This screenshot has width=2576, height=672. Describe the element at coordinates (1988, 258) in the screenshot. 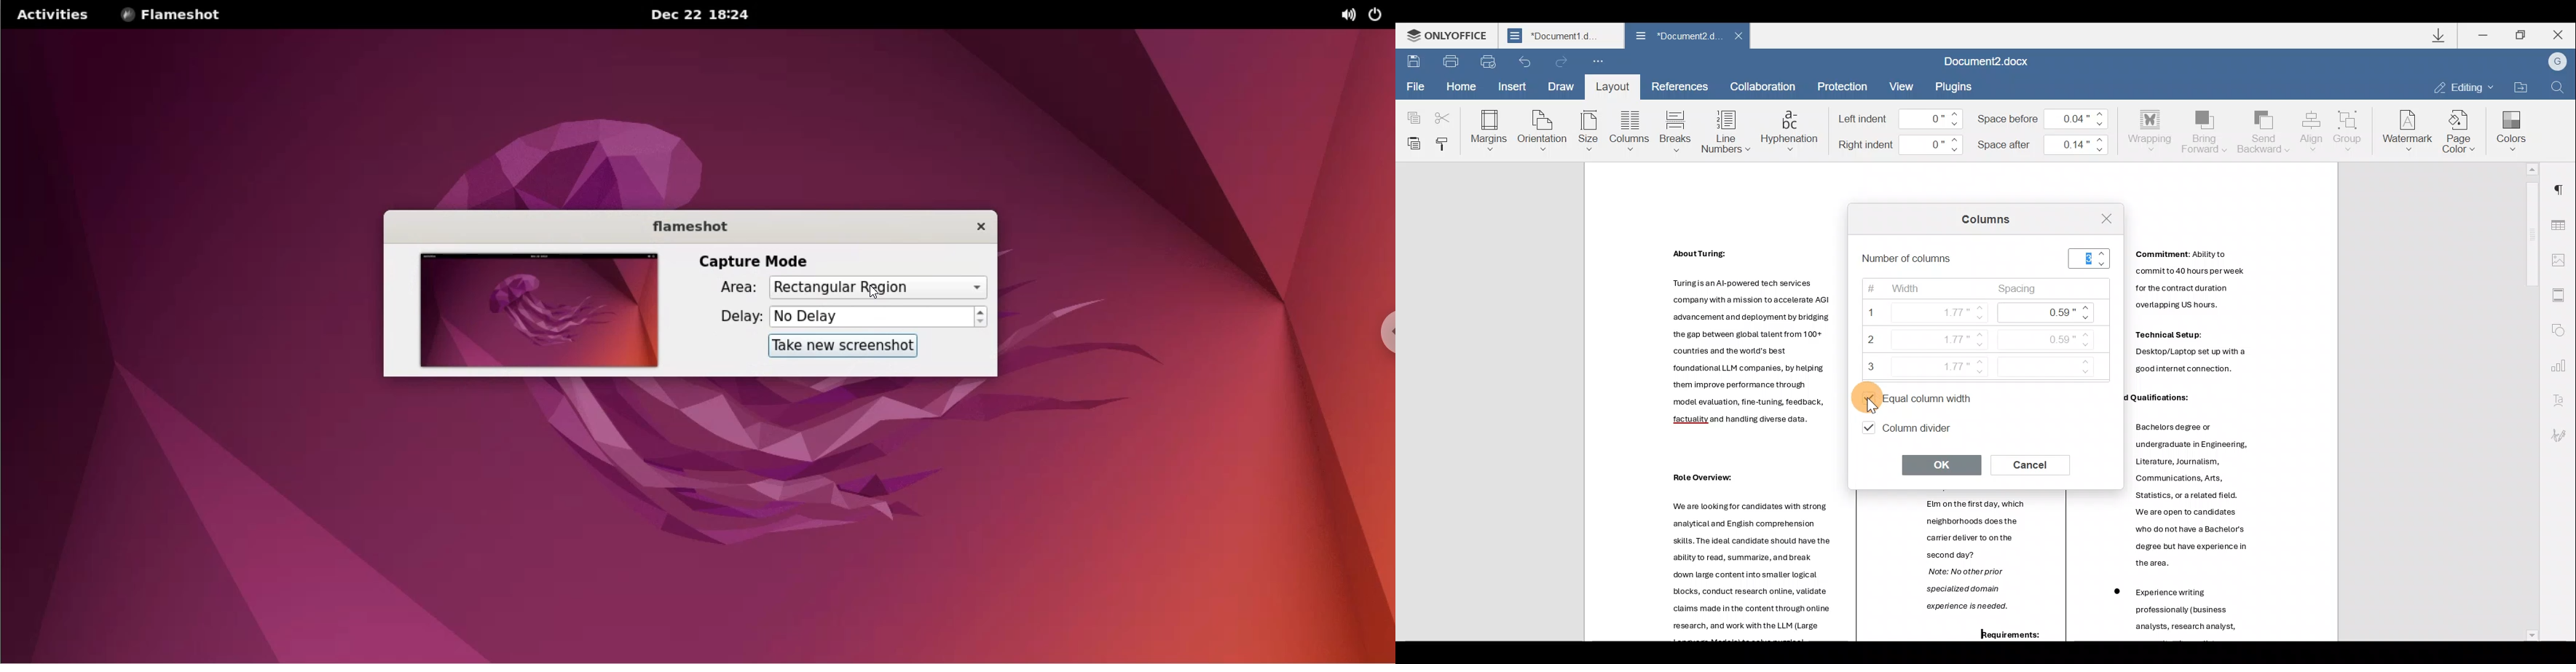

I see `Number of columns` at that location.